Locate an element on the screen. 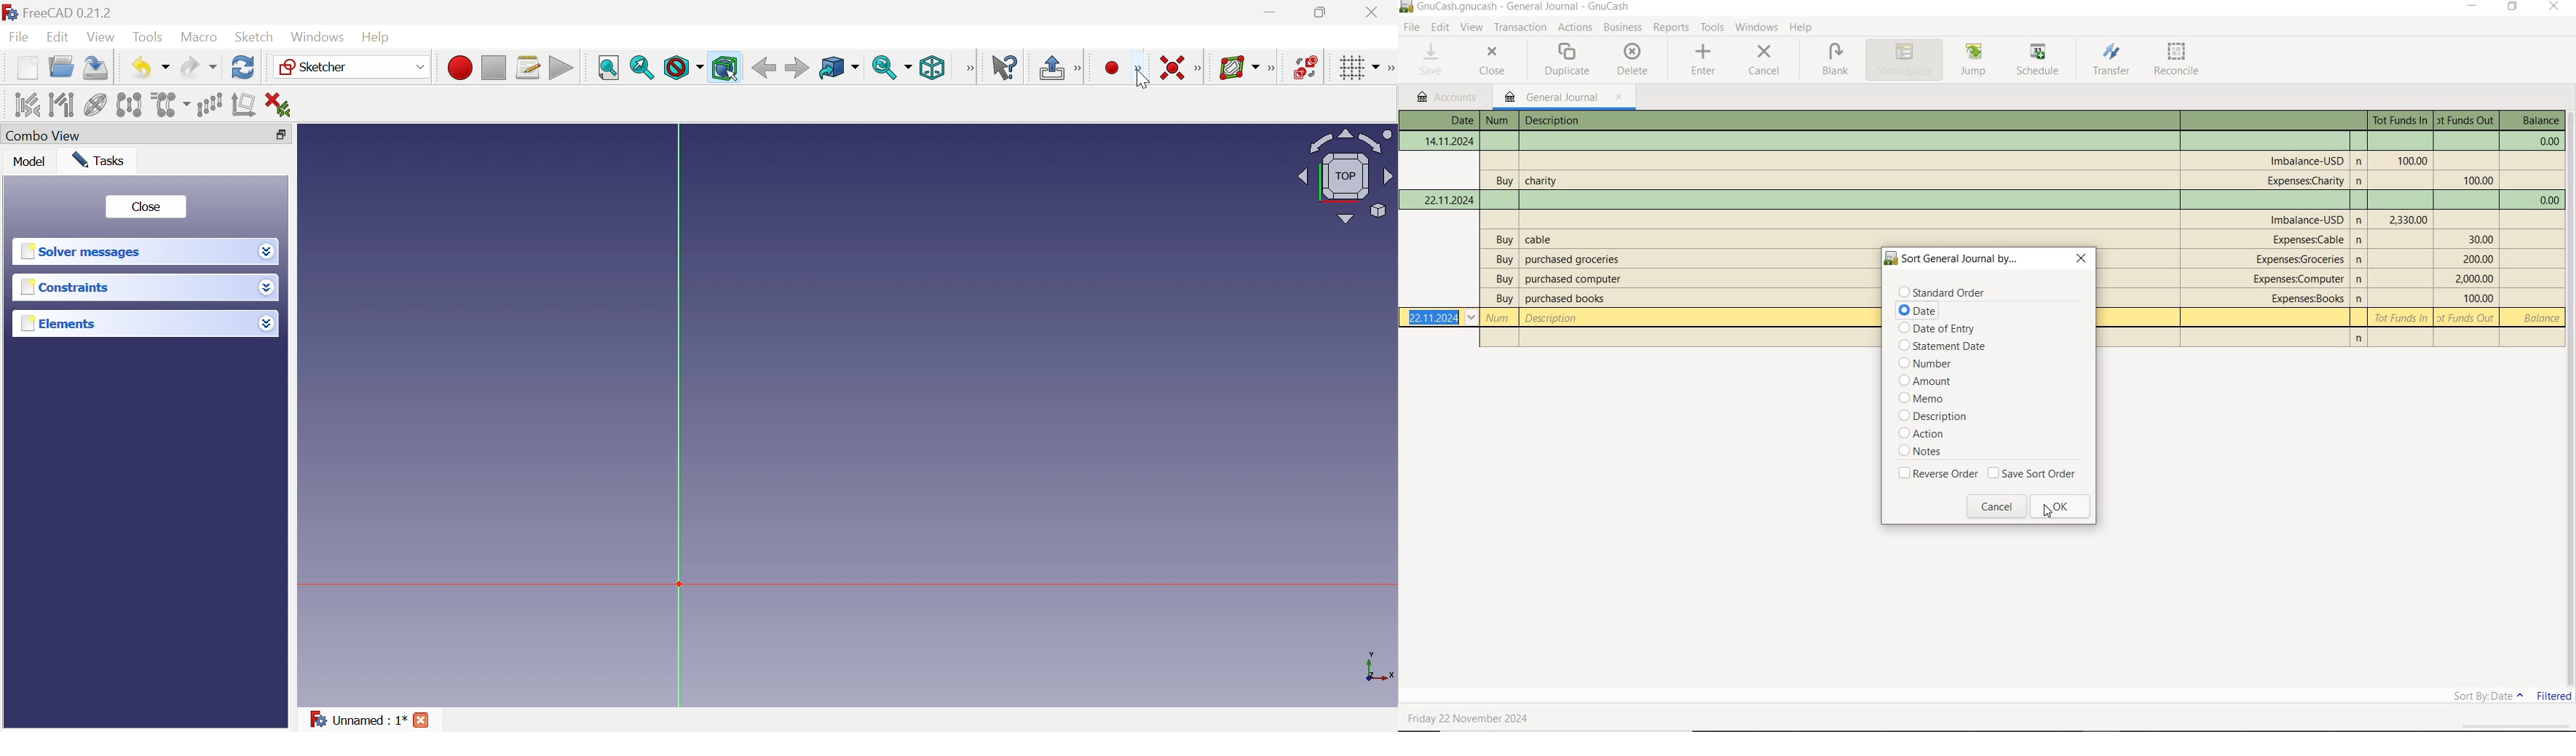 This screenshot has height=756, width=2576. Date is located at coordinates (1448, 199).